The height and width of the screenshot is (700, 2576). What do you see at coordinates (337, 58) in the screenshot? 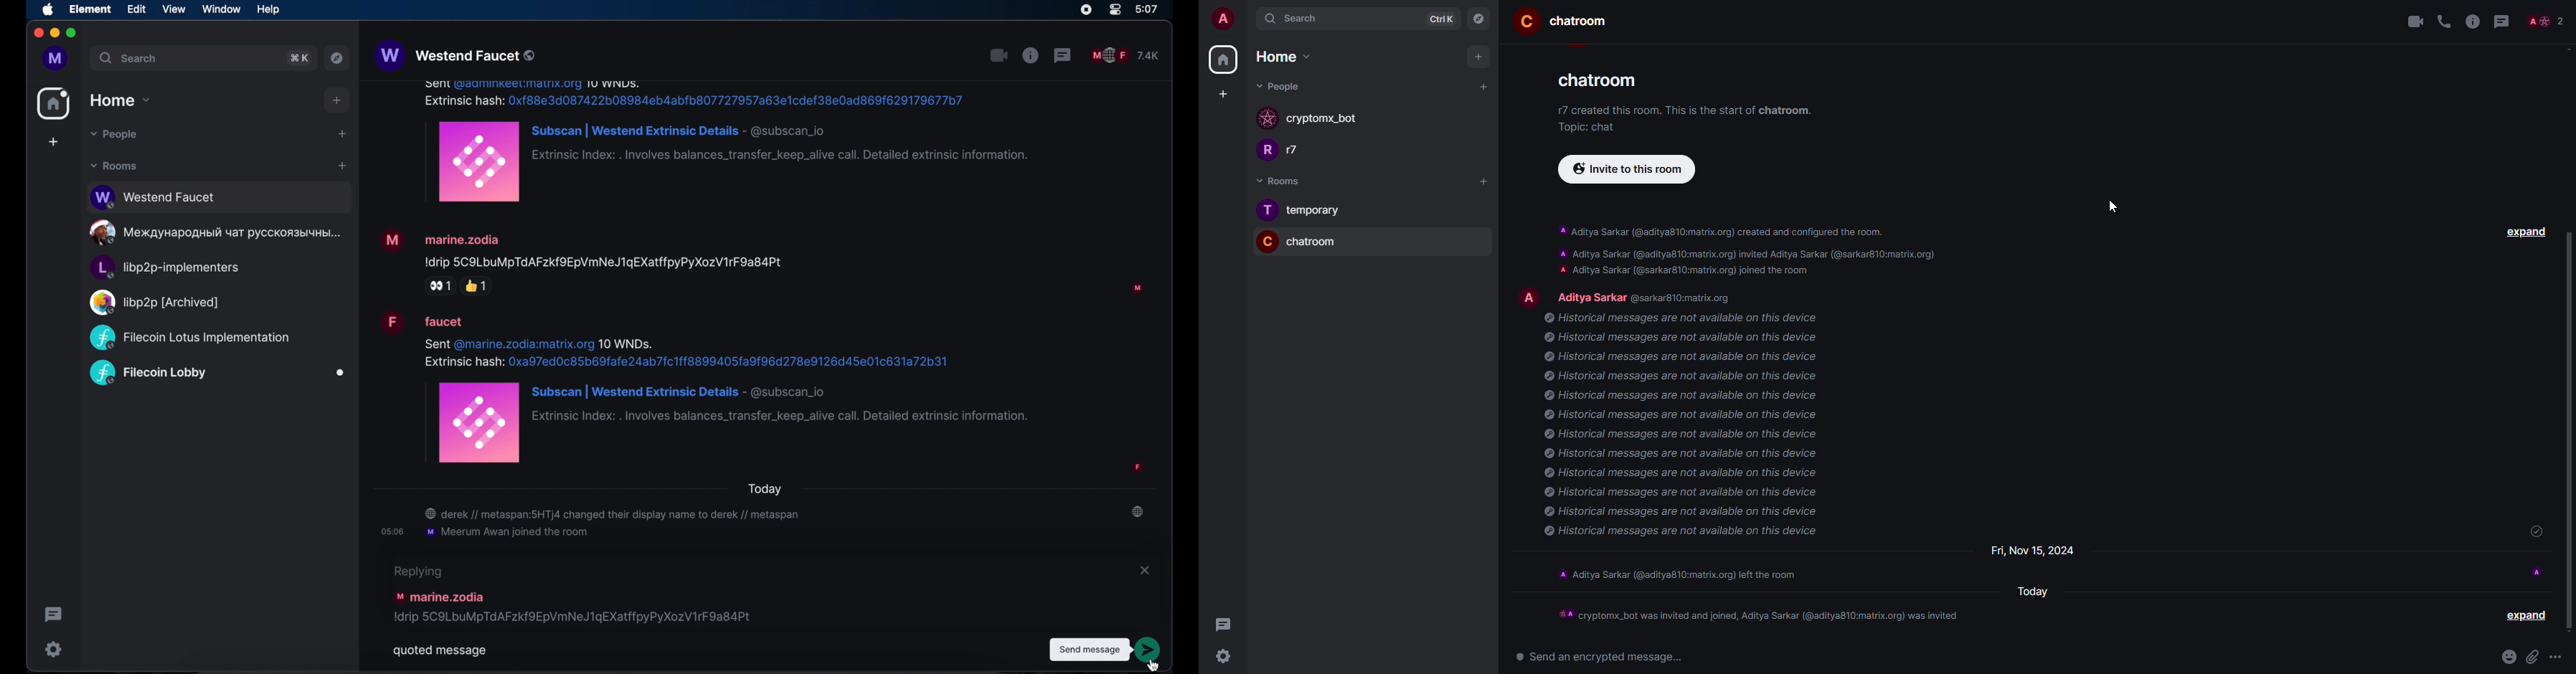
I see `explore public rooms` at bounding box center [337, 58].